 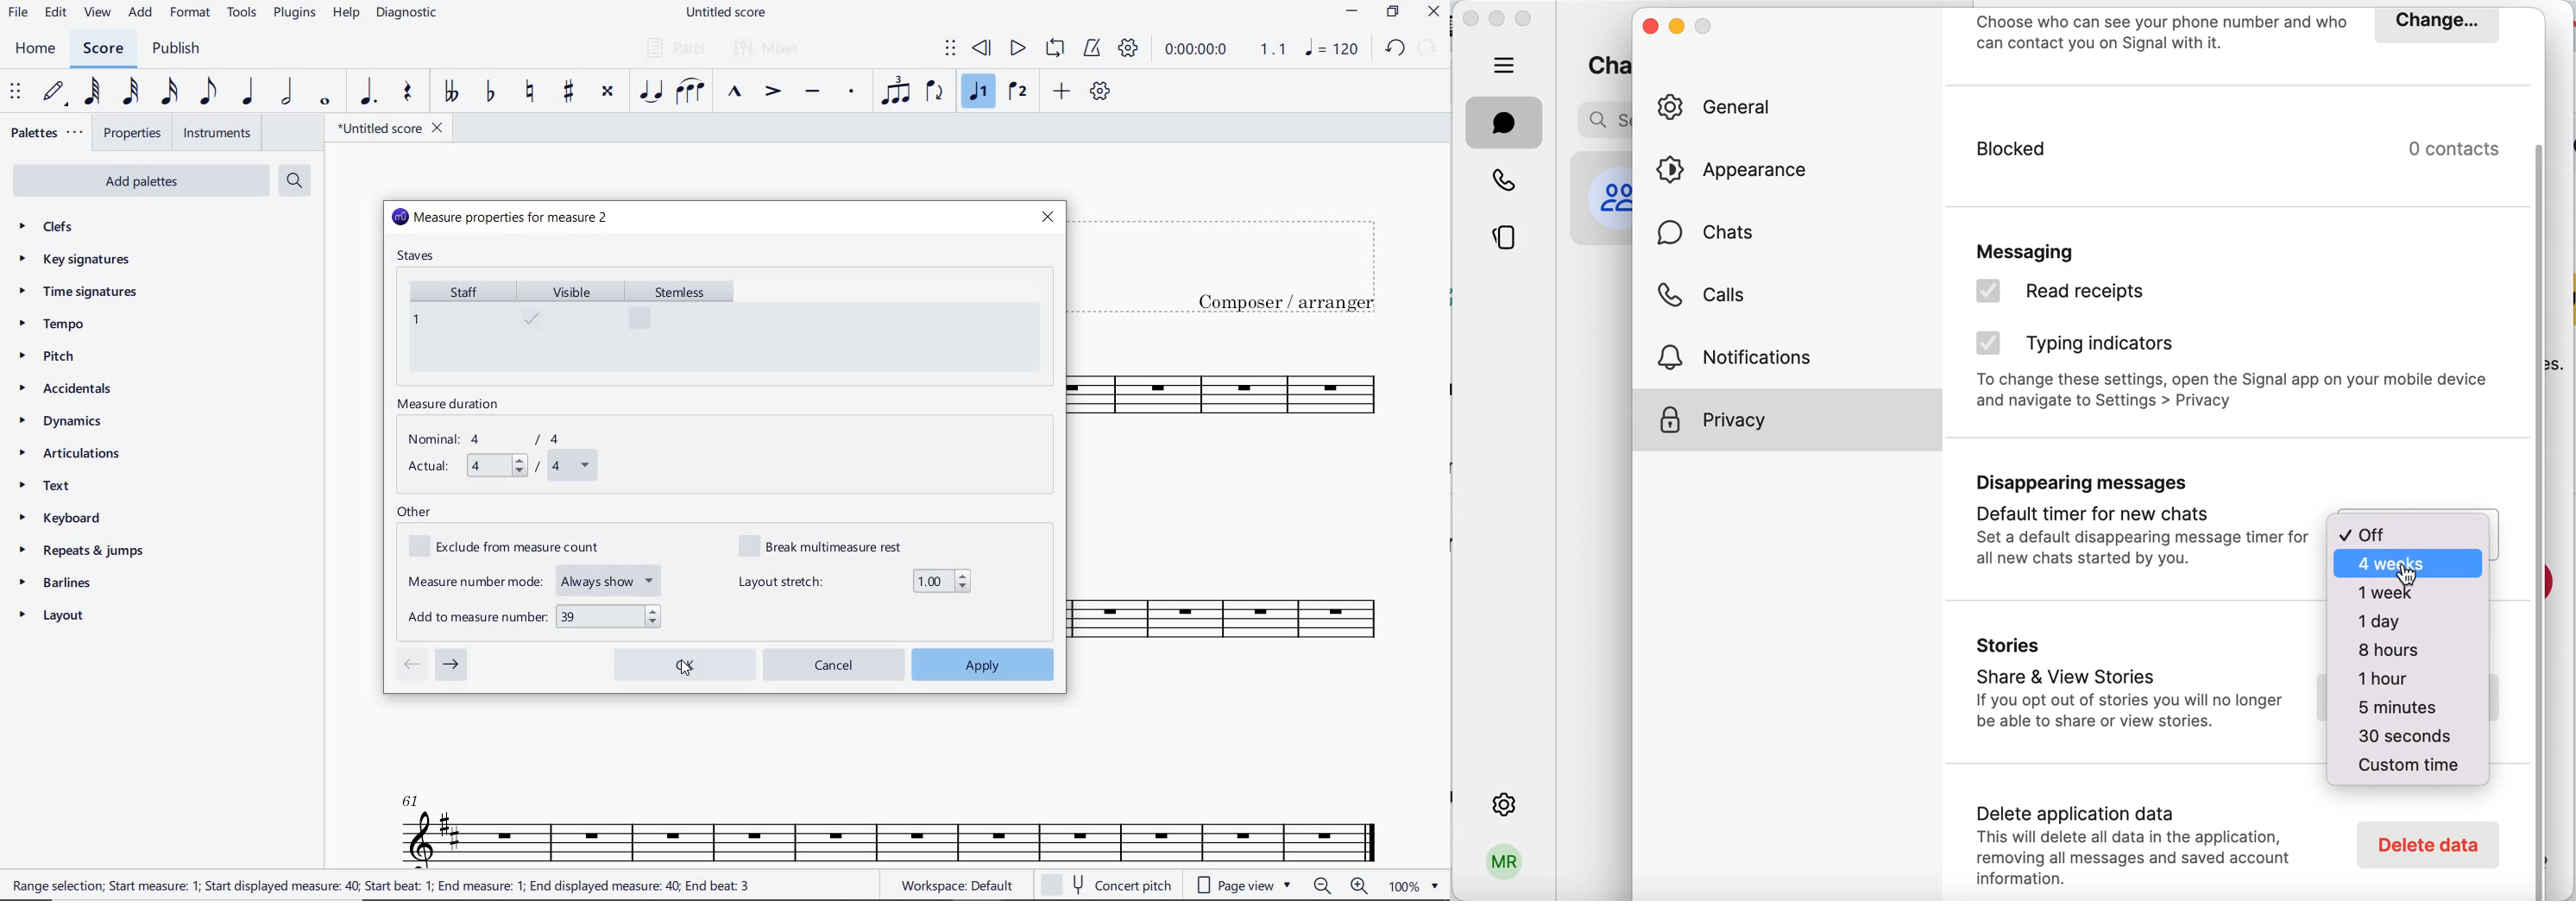 I want to click on how to change this settings, so click(x=2237, y=395).